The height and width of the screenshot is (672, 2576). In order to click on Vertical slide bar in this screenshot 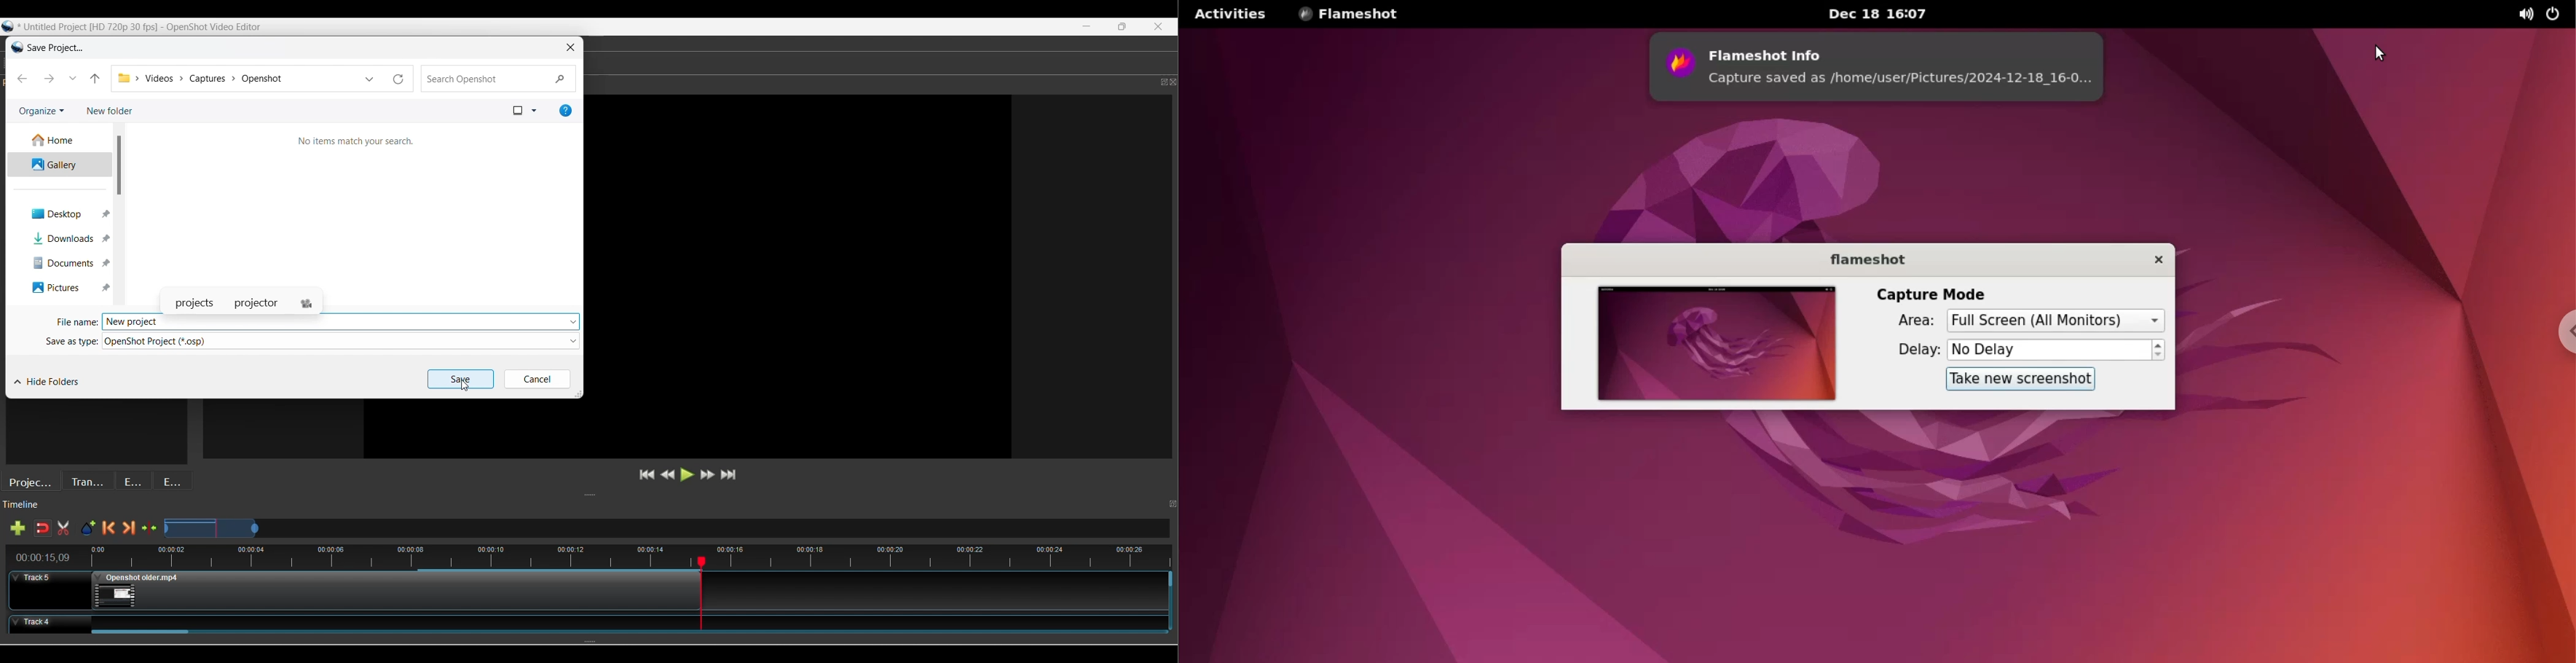, I will do `click(1171, 578)`.